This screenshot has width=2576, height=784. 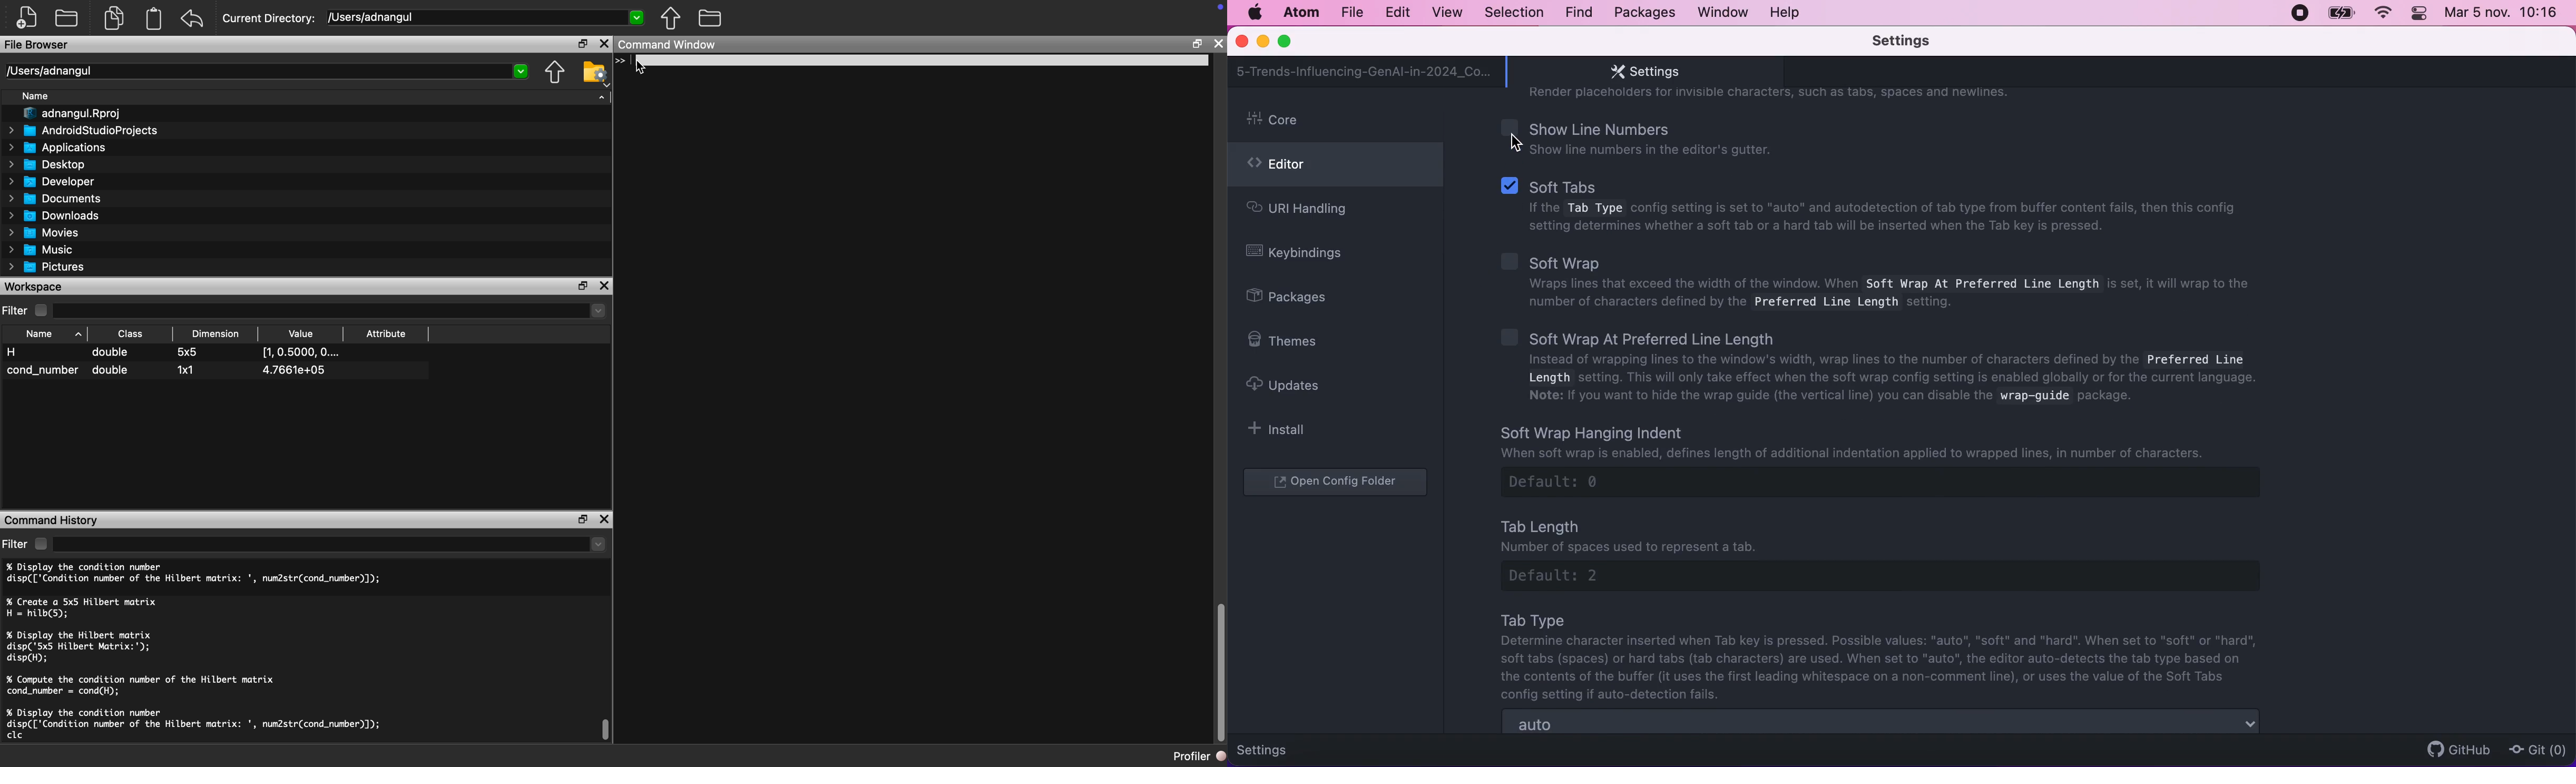 What do you see at coordinates (300, 333) in the screenshot?
I see `Value` at bounding box center [300, 333].